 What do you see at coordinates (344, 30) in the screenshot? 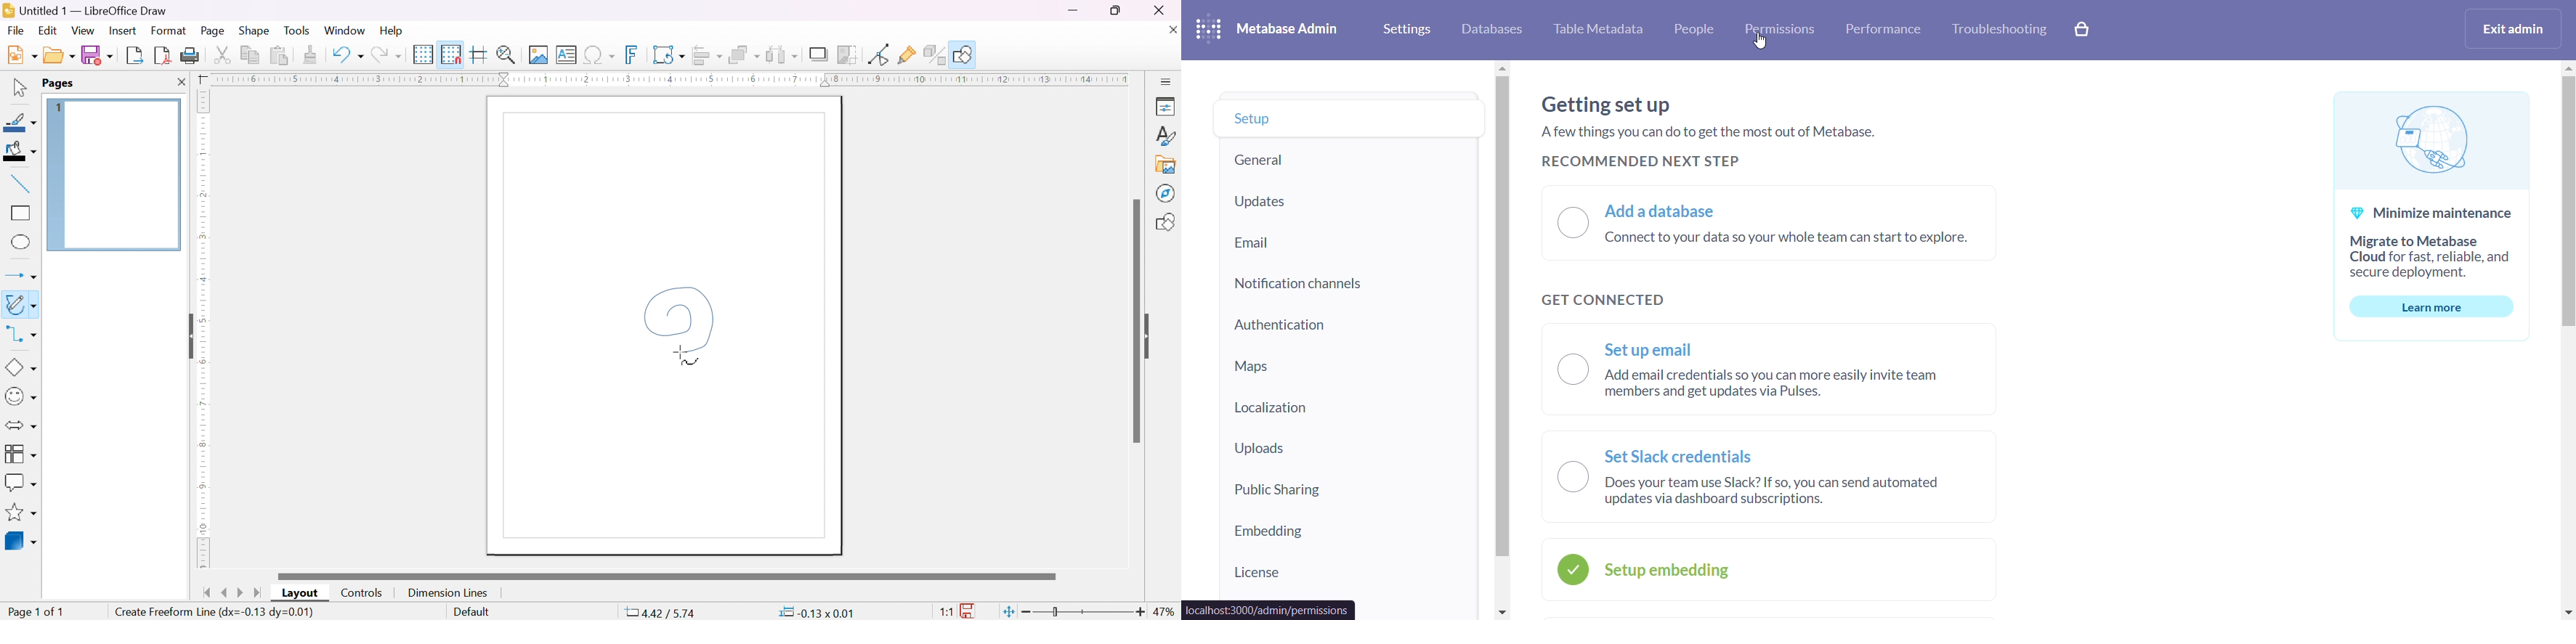
I see `window` at bounding box center [344, 30].